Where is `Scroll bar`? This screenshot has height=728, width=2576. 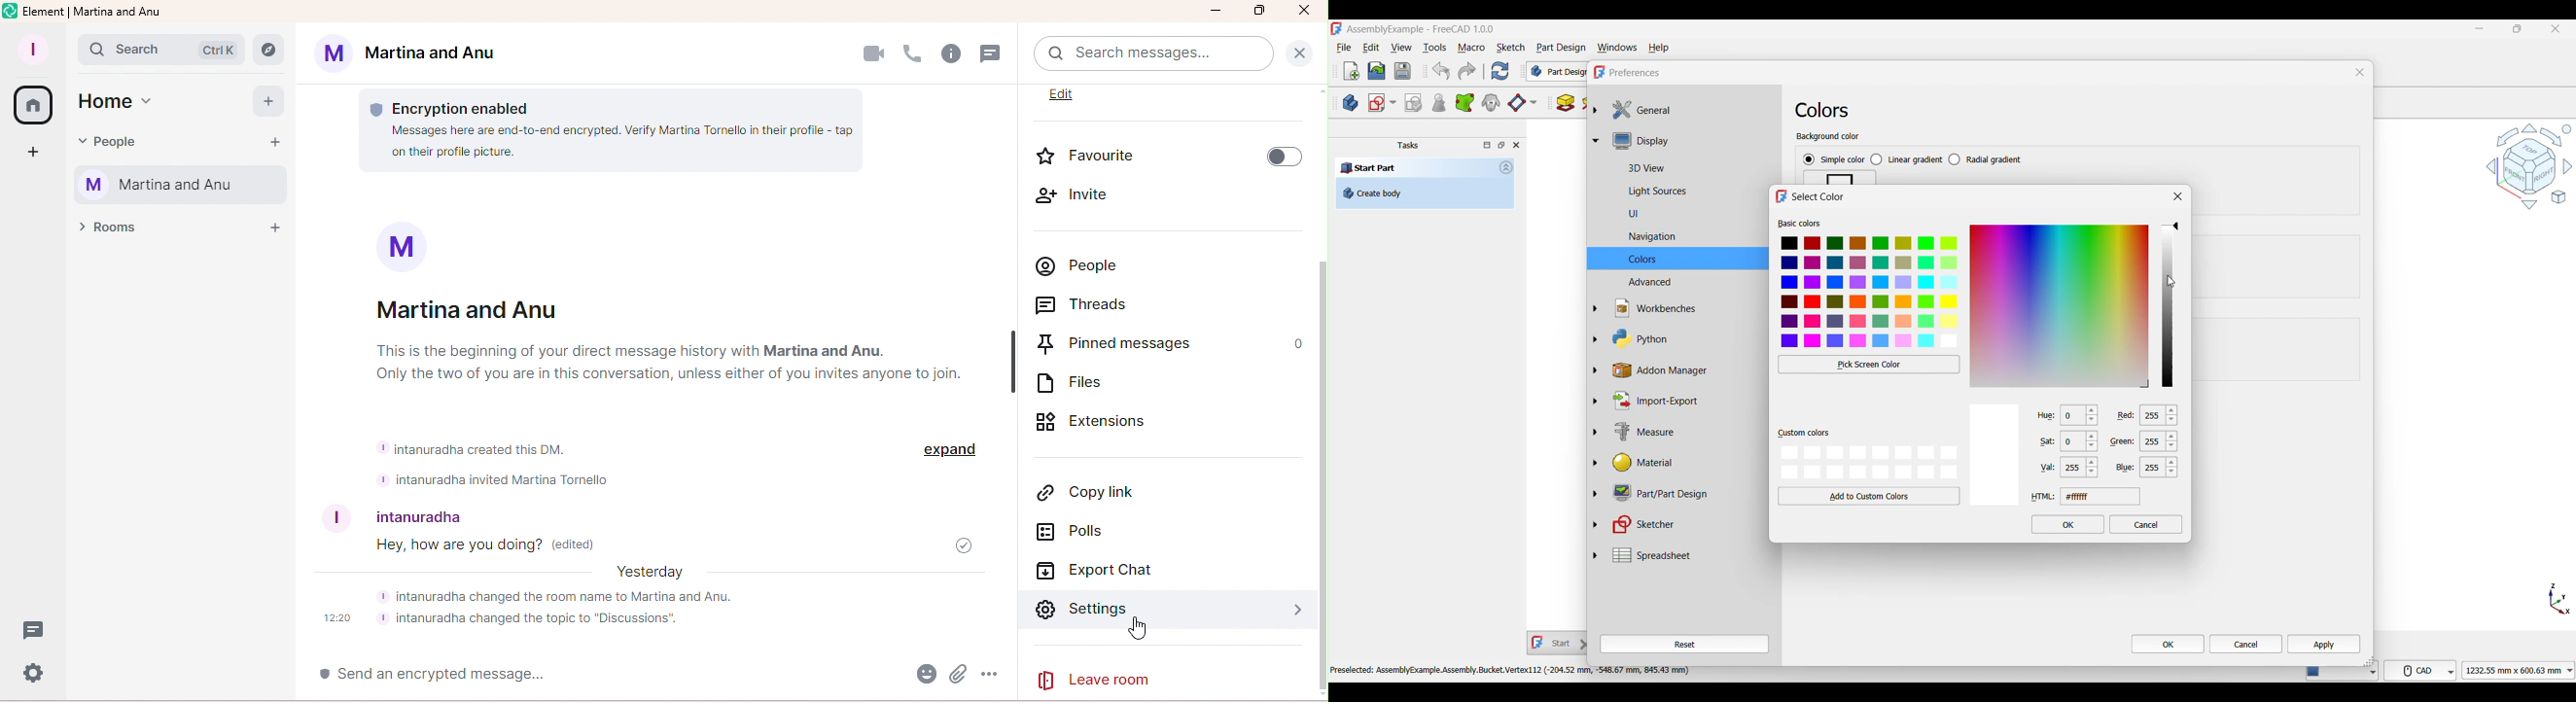 Scroll bar is located at coordinates (1321, 406).